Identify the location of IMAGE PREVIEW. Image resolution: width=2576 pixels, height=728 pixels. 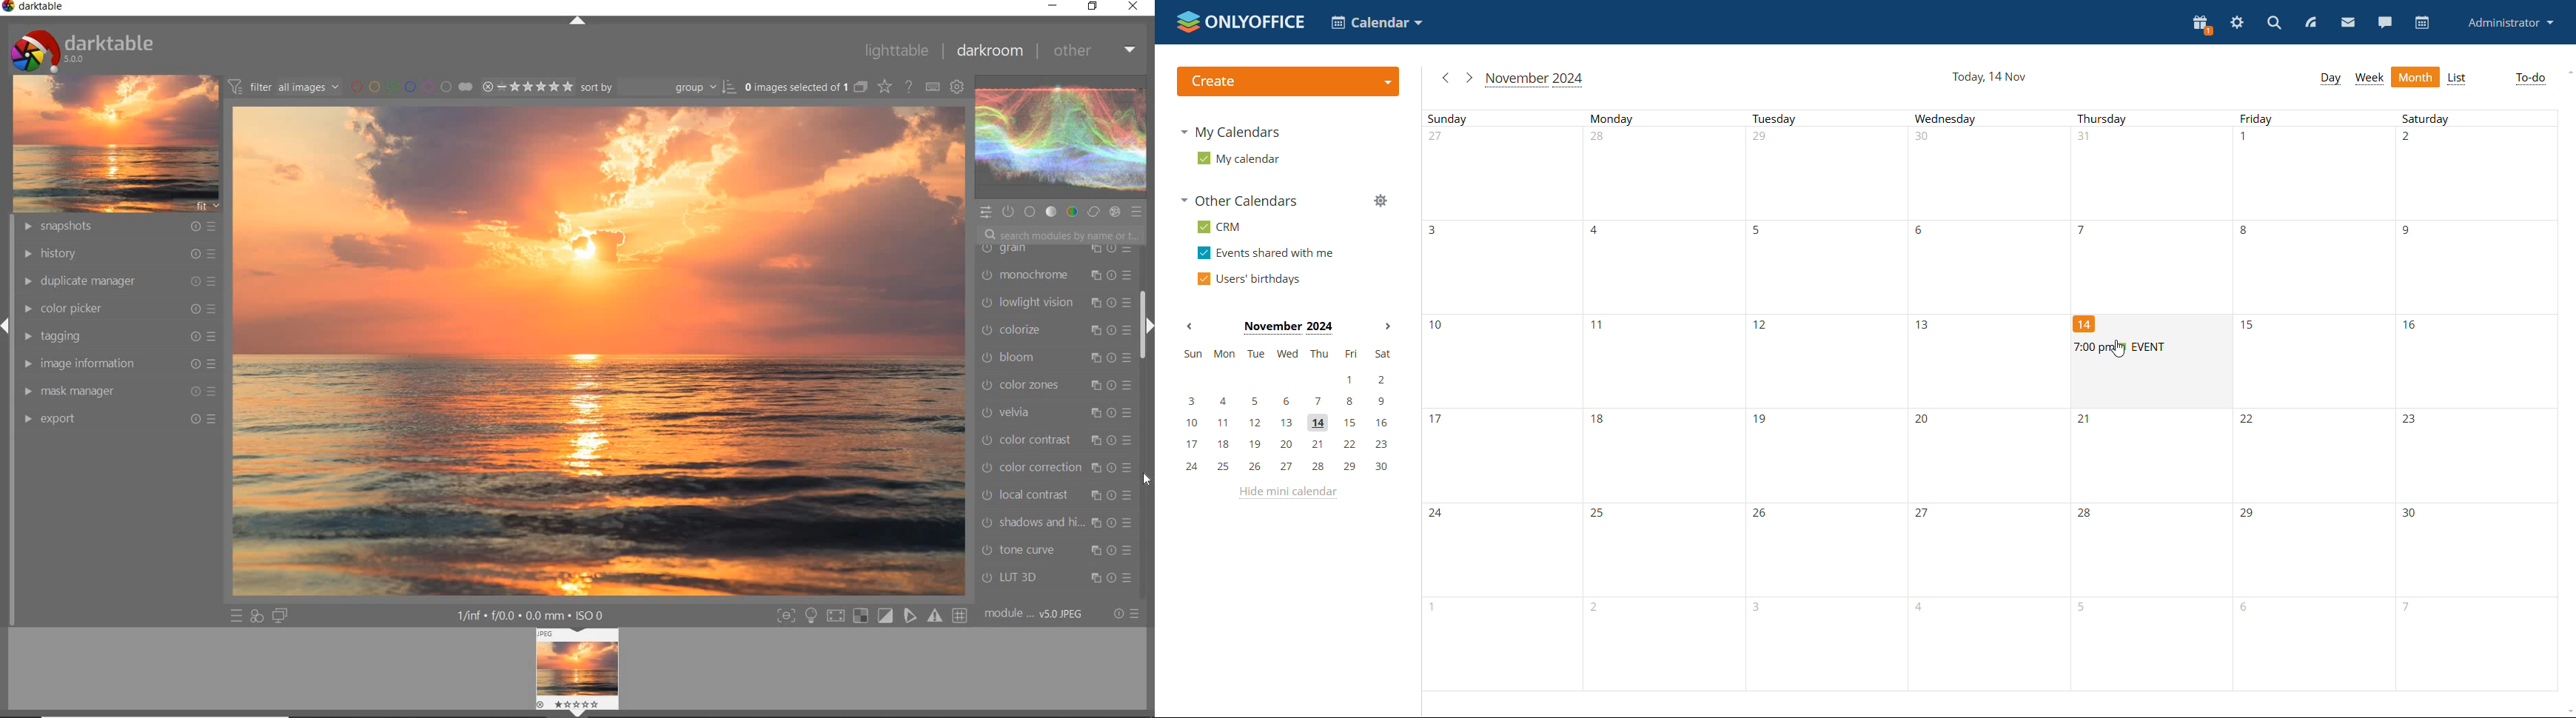
(578, 673).